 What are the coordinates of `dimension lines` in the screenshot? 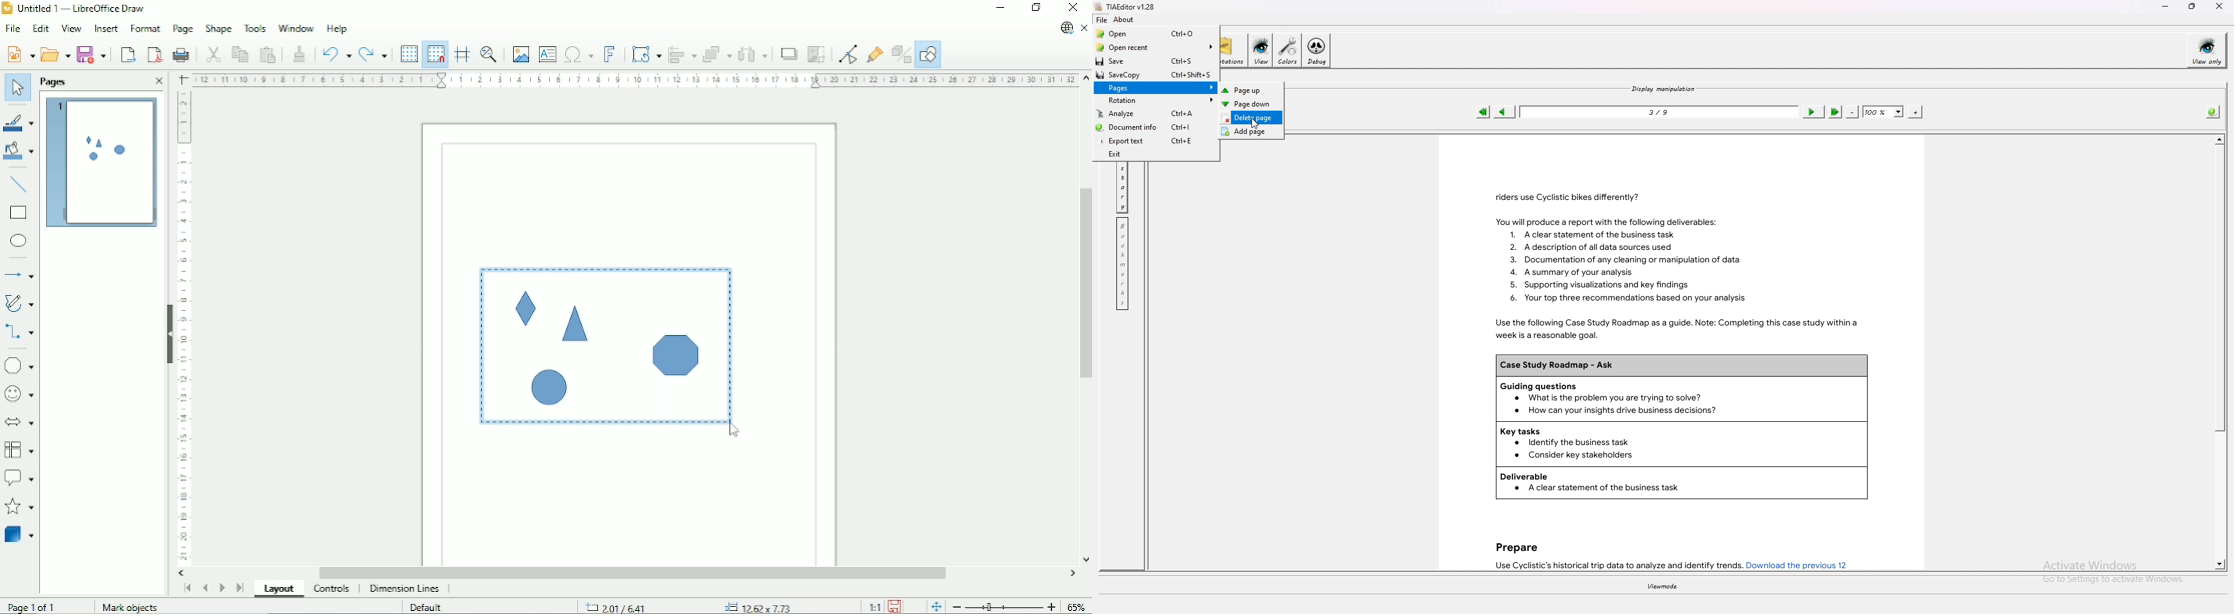 It's located at (404, 589).